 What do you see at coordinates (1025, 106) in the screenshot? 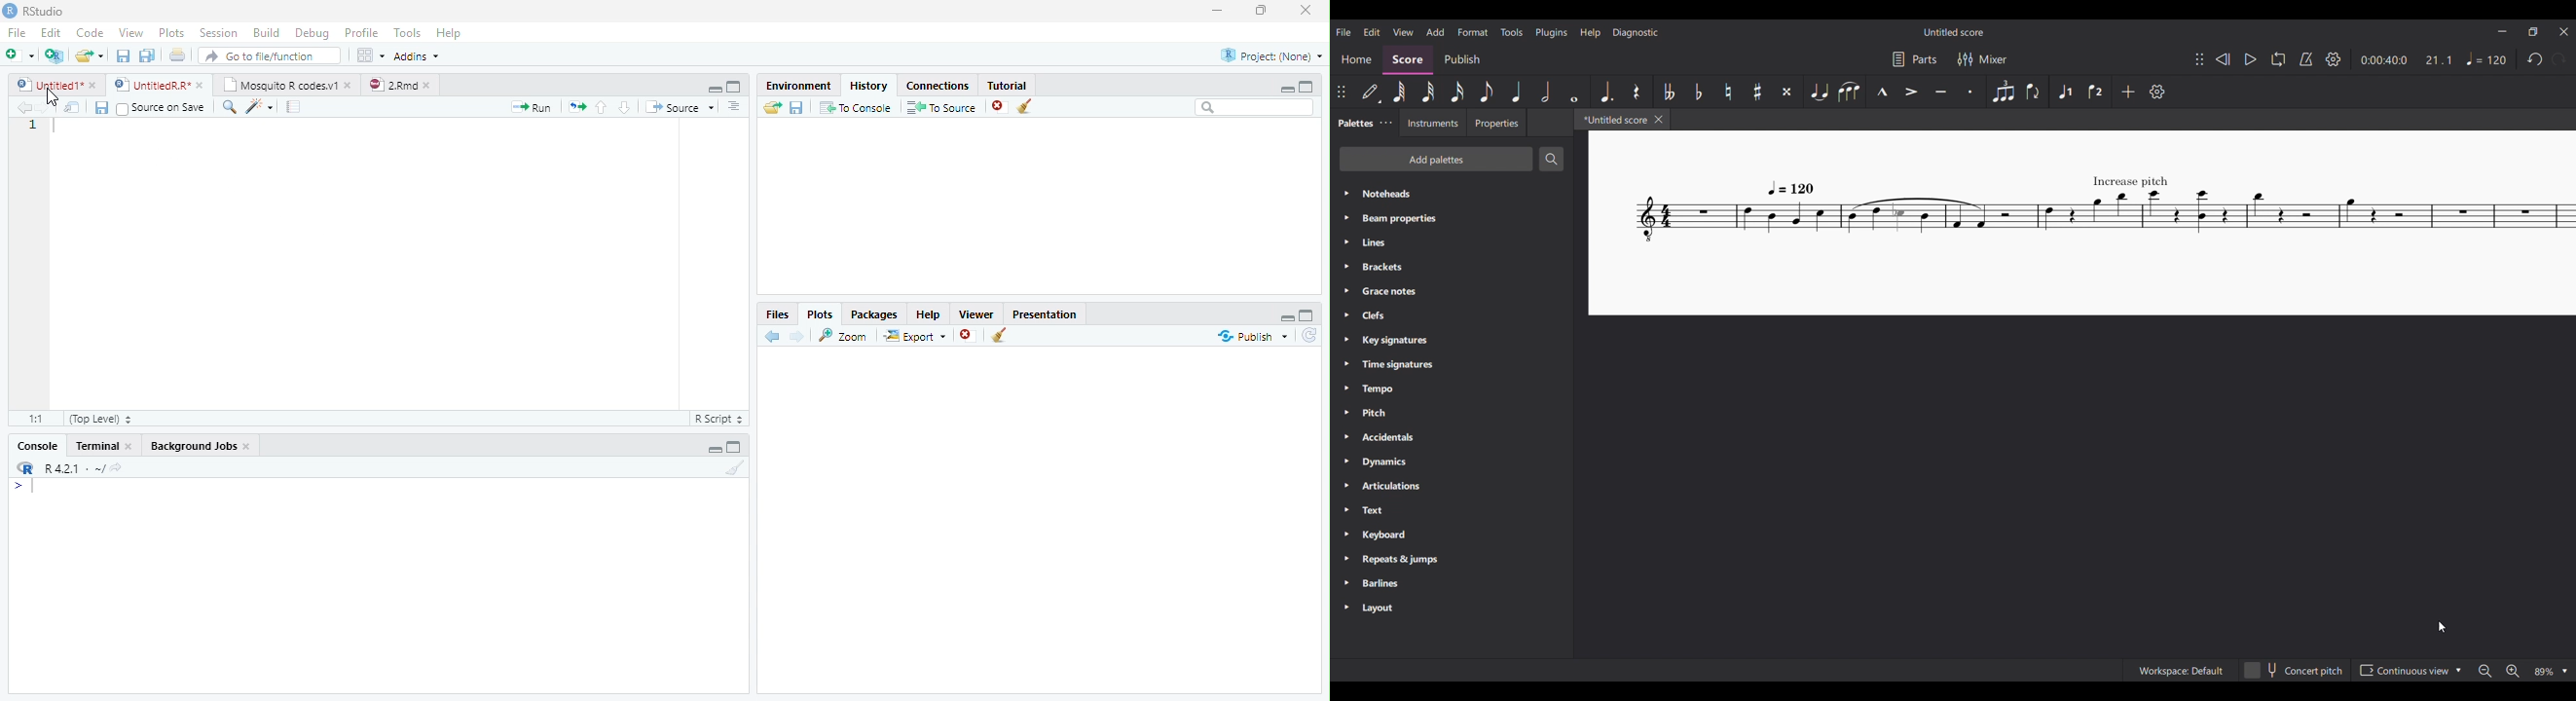
I see `Clear` at bounding box center [1025, 106].